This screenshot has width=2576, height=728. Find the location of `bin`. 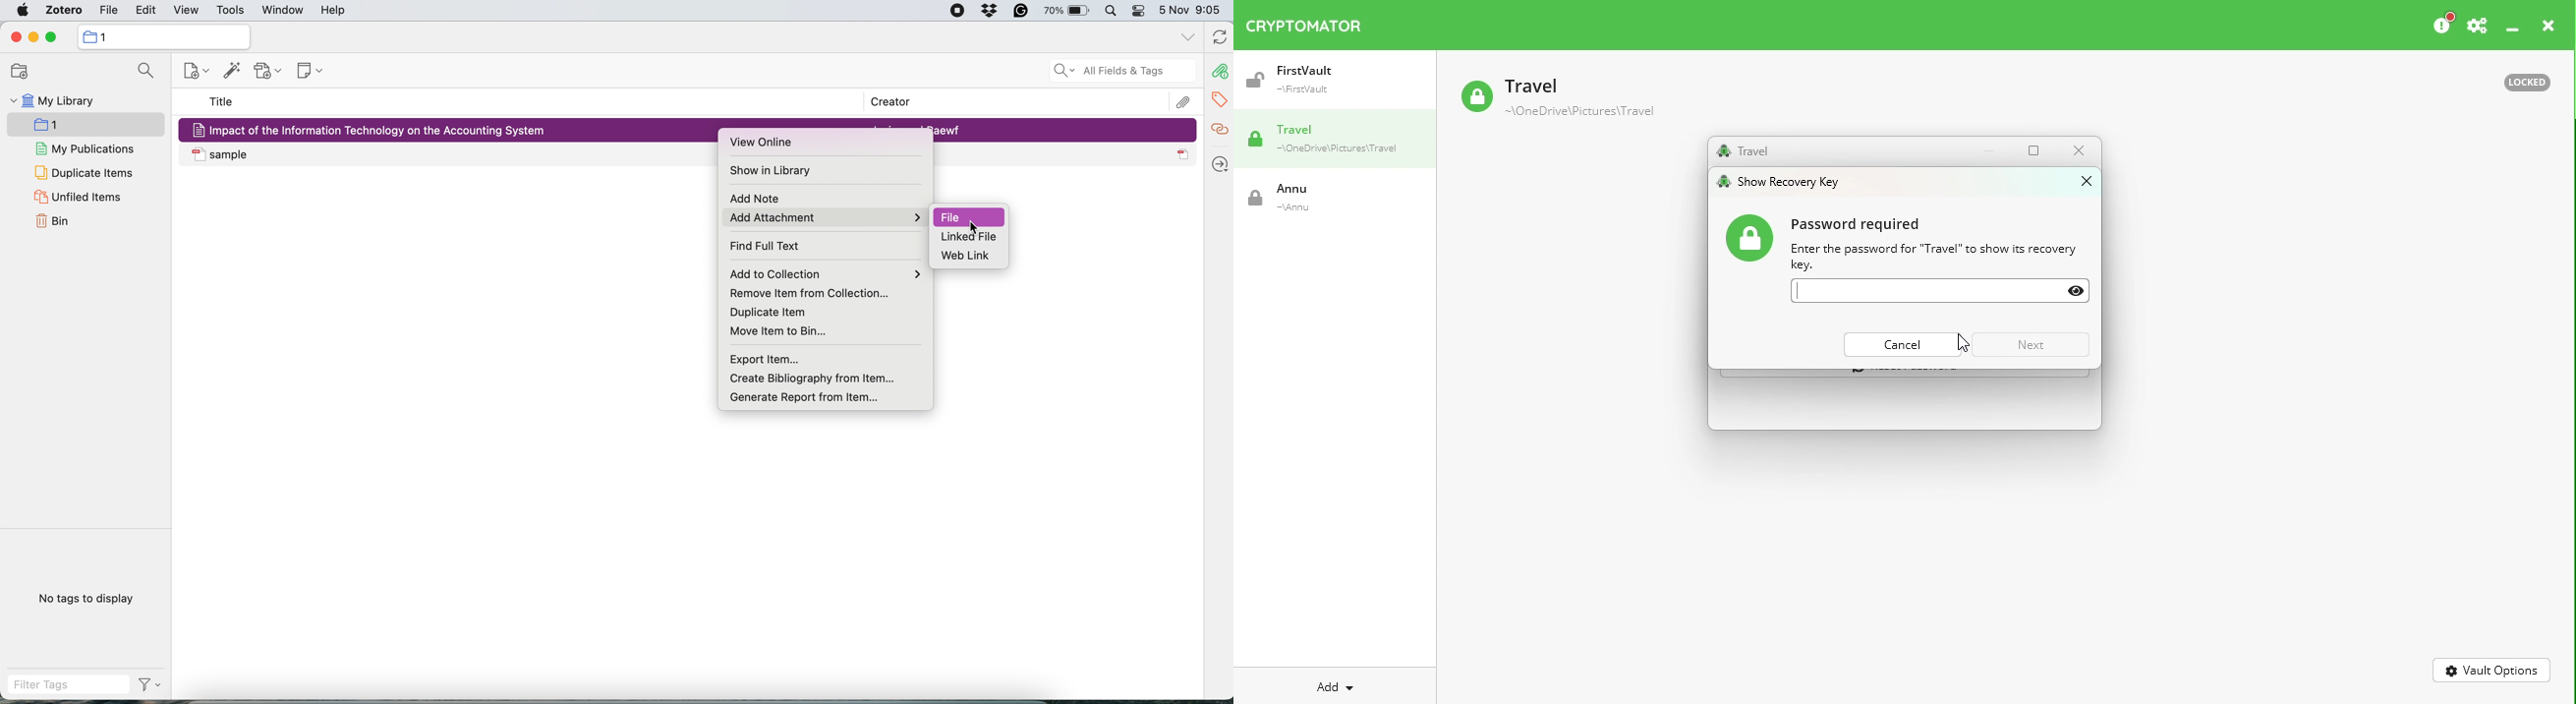

bin is located at coordinates (57, 222).